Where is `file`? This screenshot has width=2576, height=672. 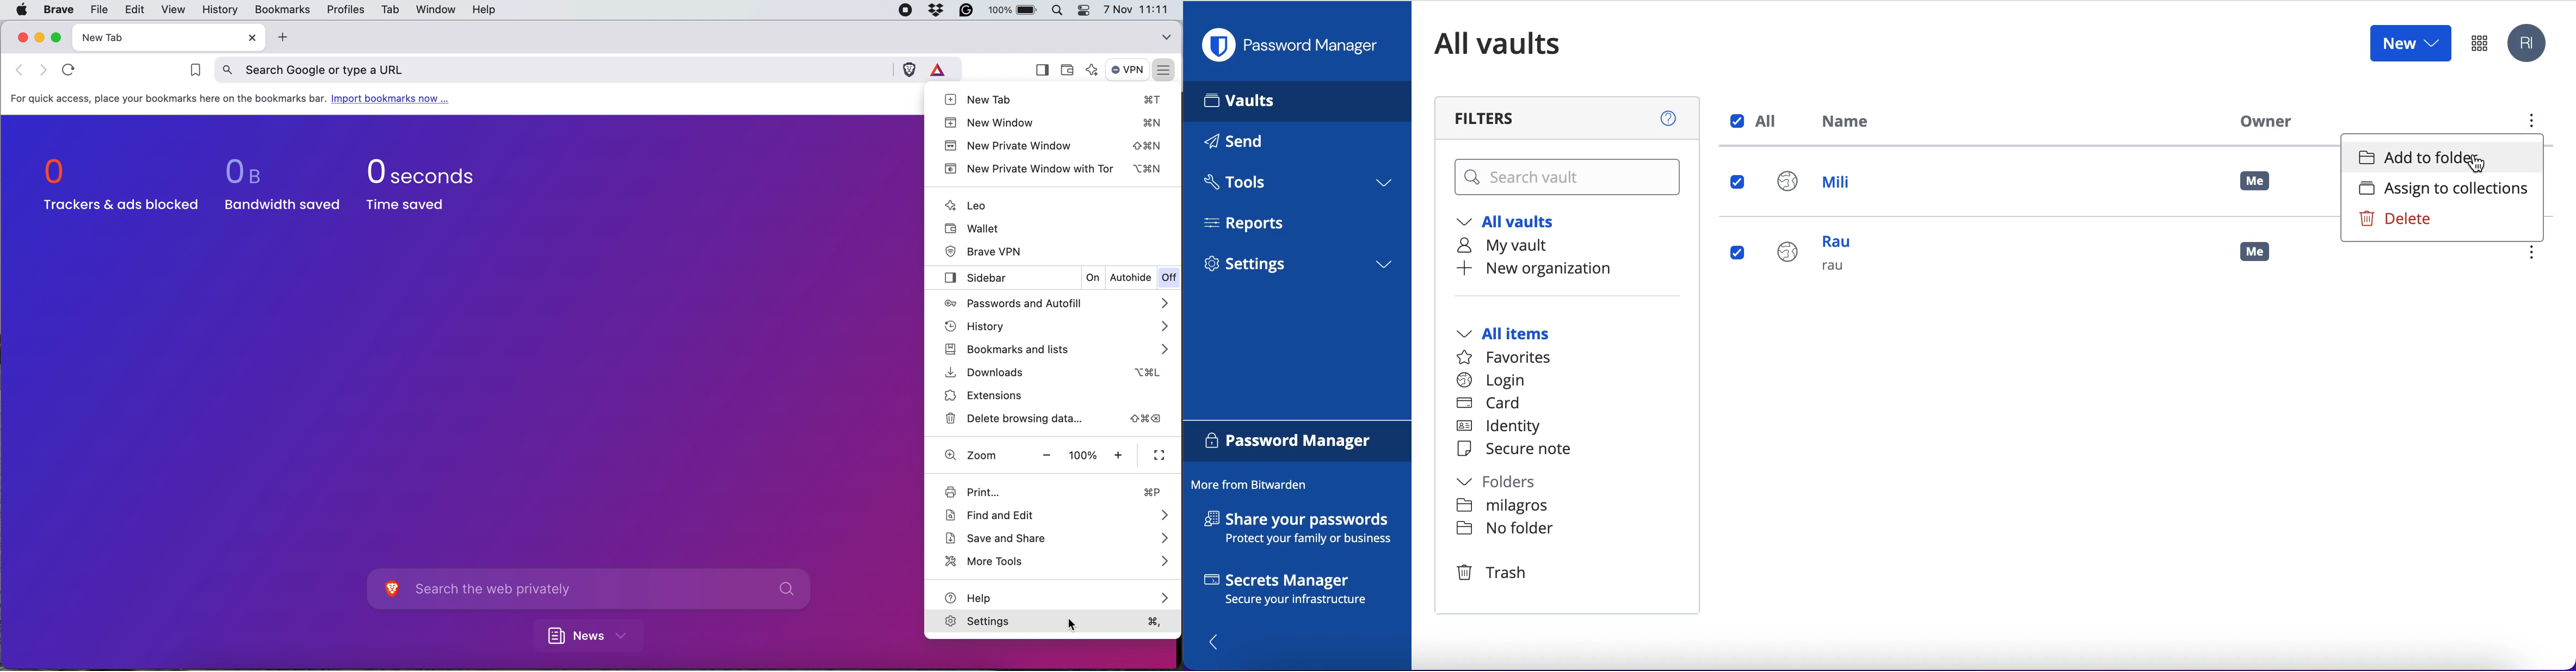 file is located at coordinates (97, 9).